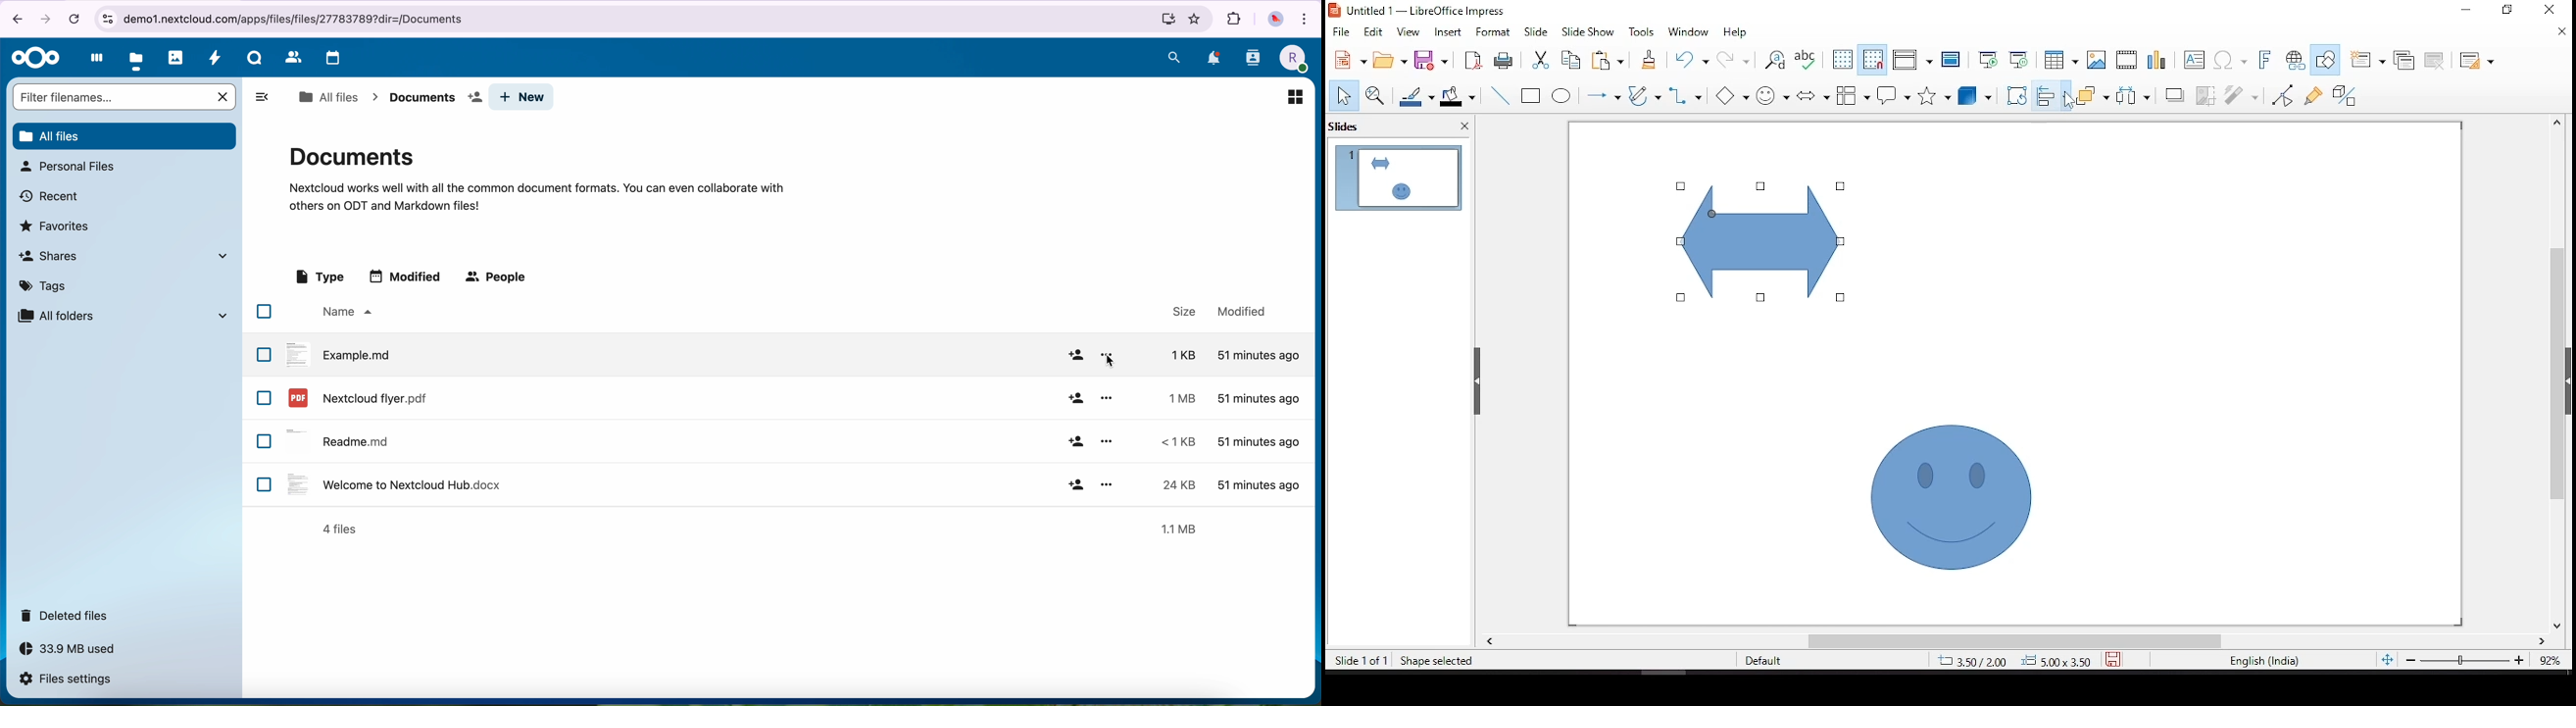 Image resolution: width=2576 pixels, height=728 pixels. What do you see at coordinates (1111, 361) in the screenshot?
I see `cursor` at bounding box center [1111, 361].